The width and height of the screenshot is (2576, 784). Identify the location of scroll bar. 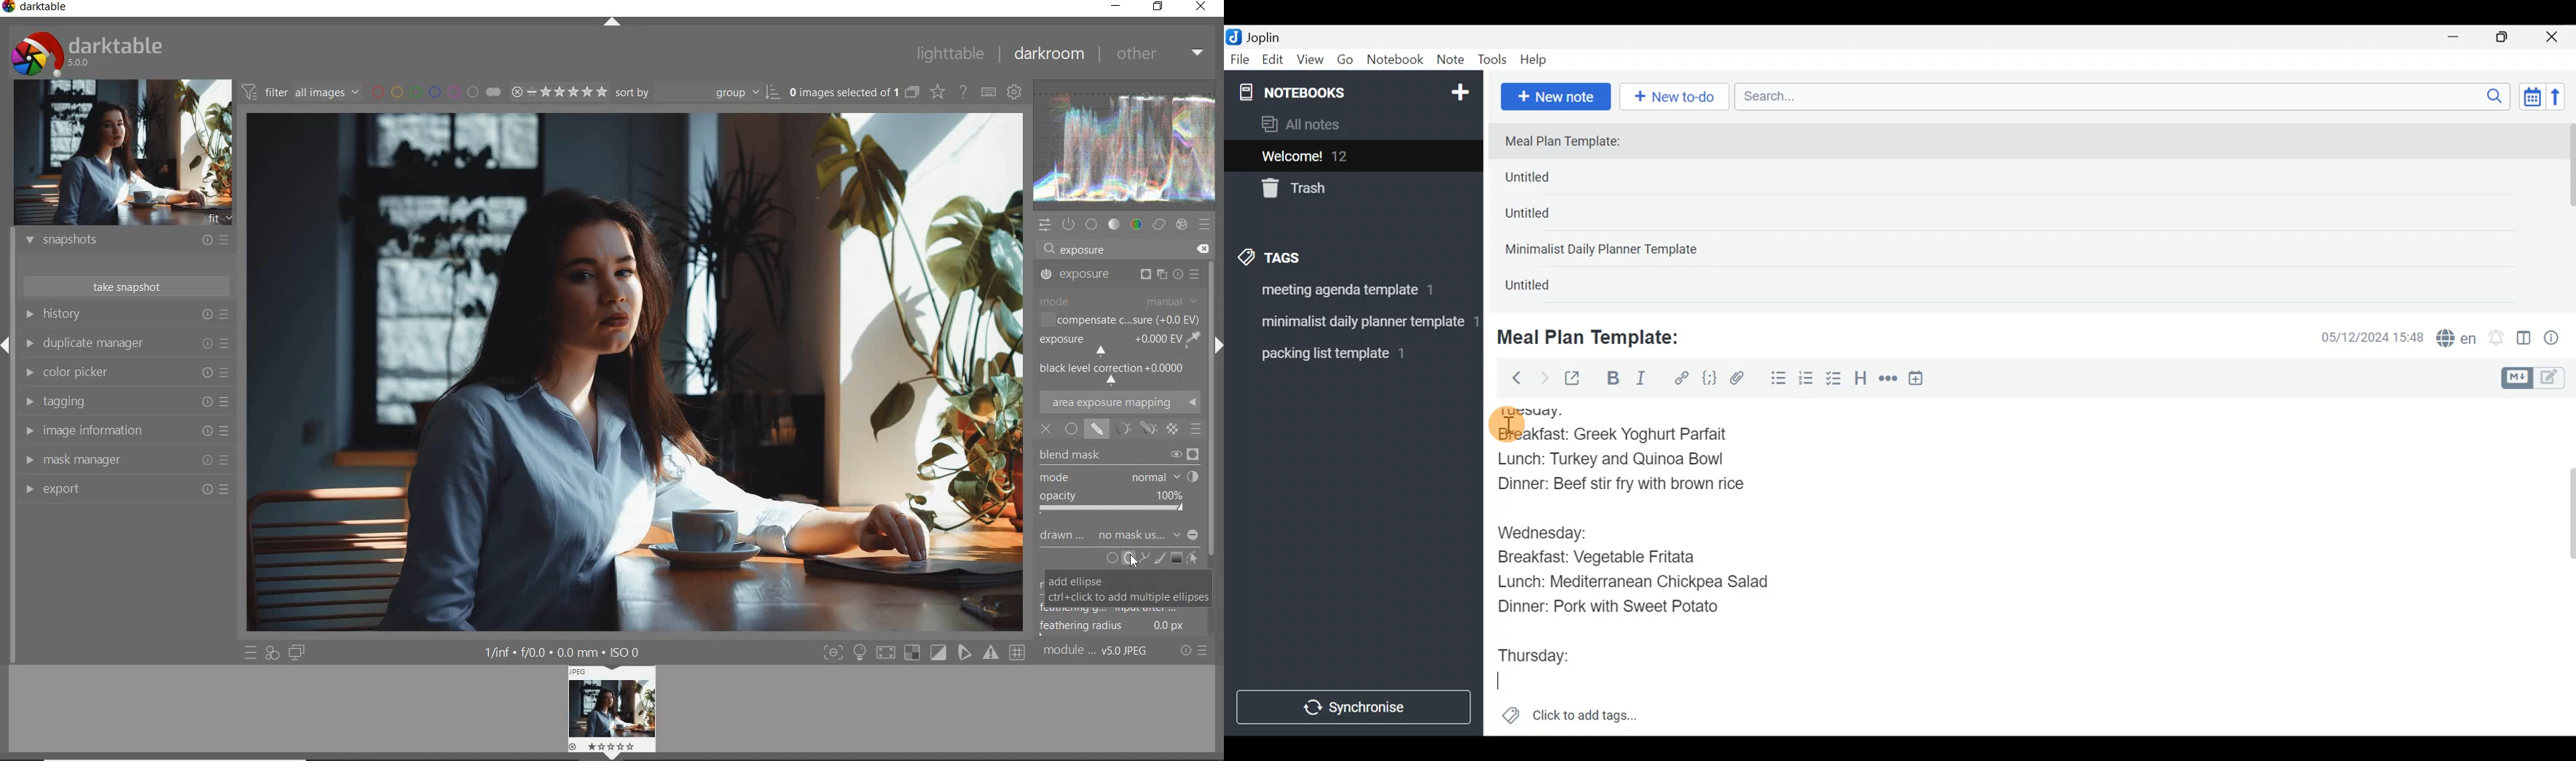
(2567, 213).